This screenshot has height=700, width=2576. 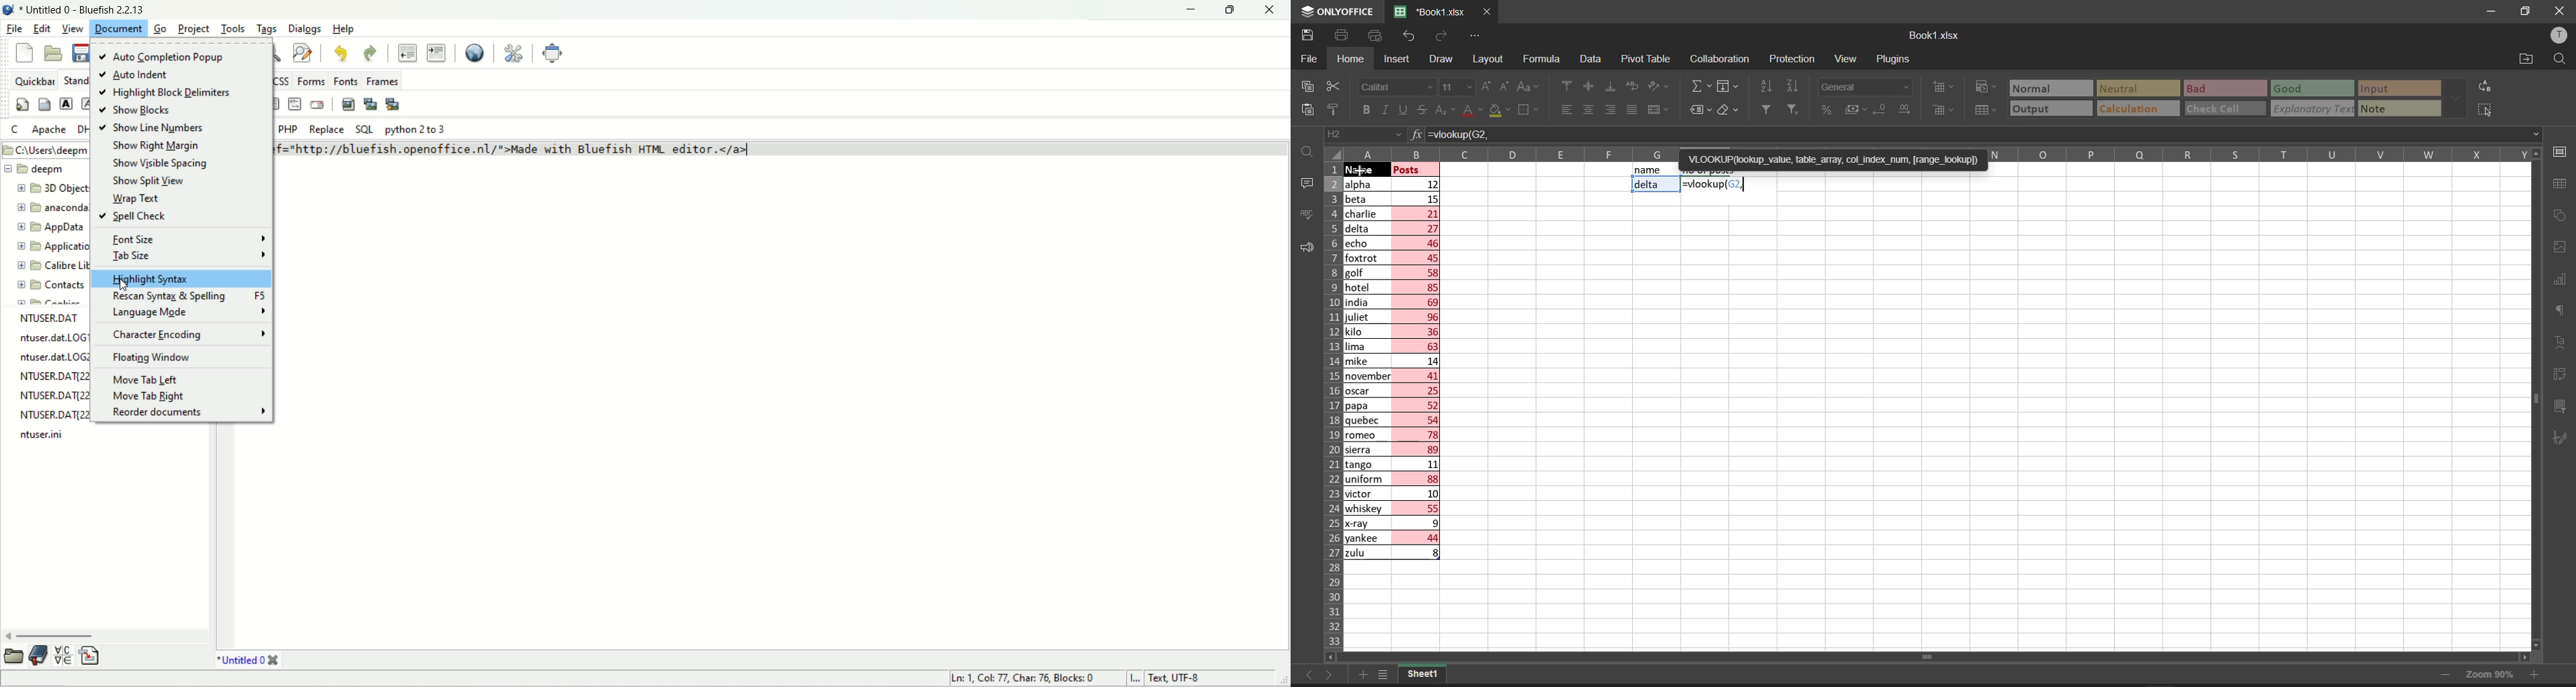 I want to click on layout, so click(x=1490, y=60).